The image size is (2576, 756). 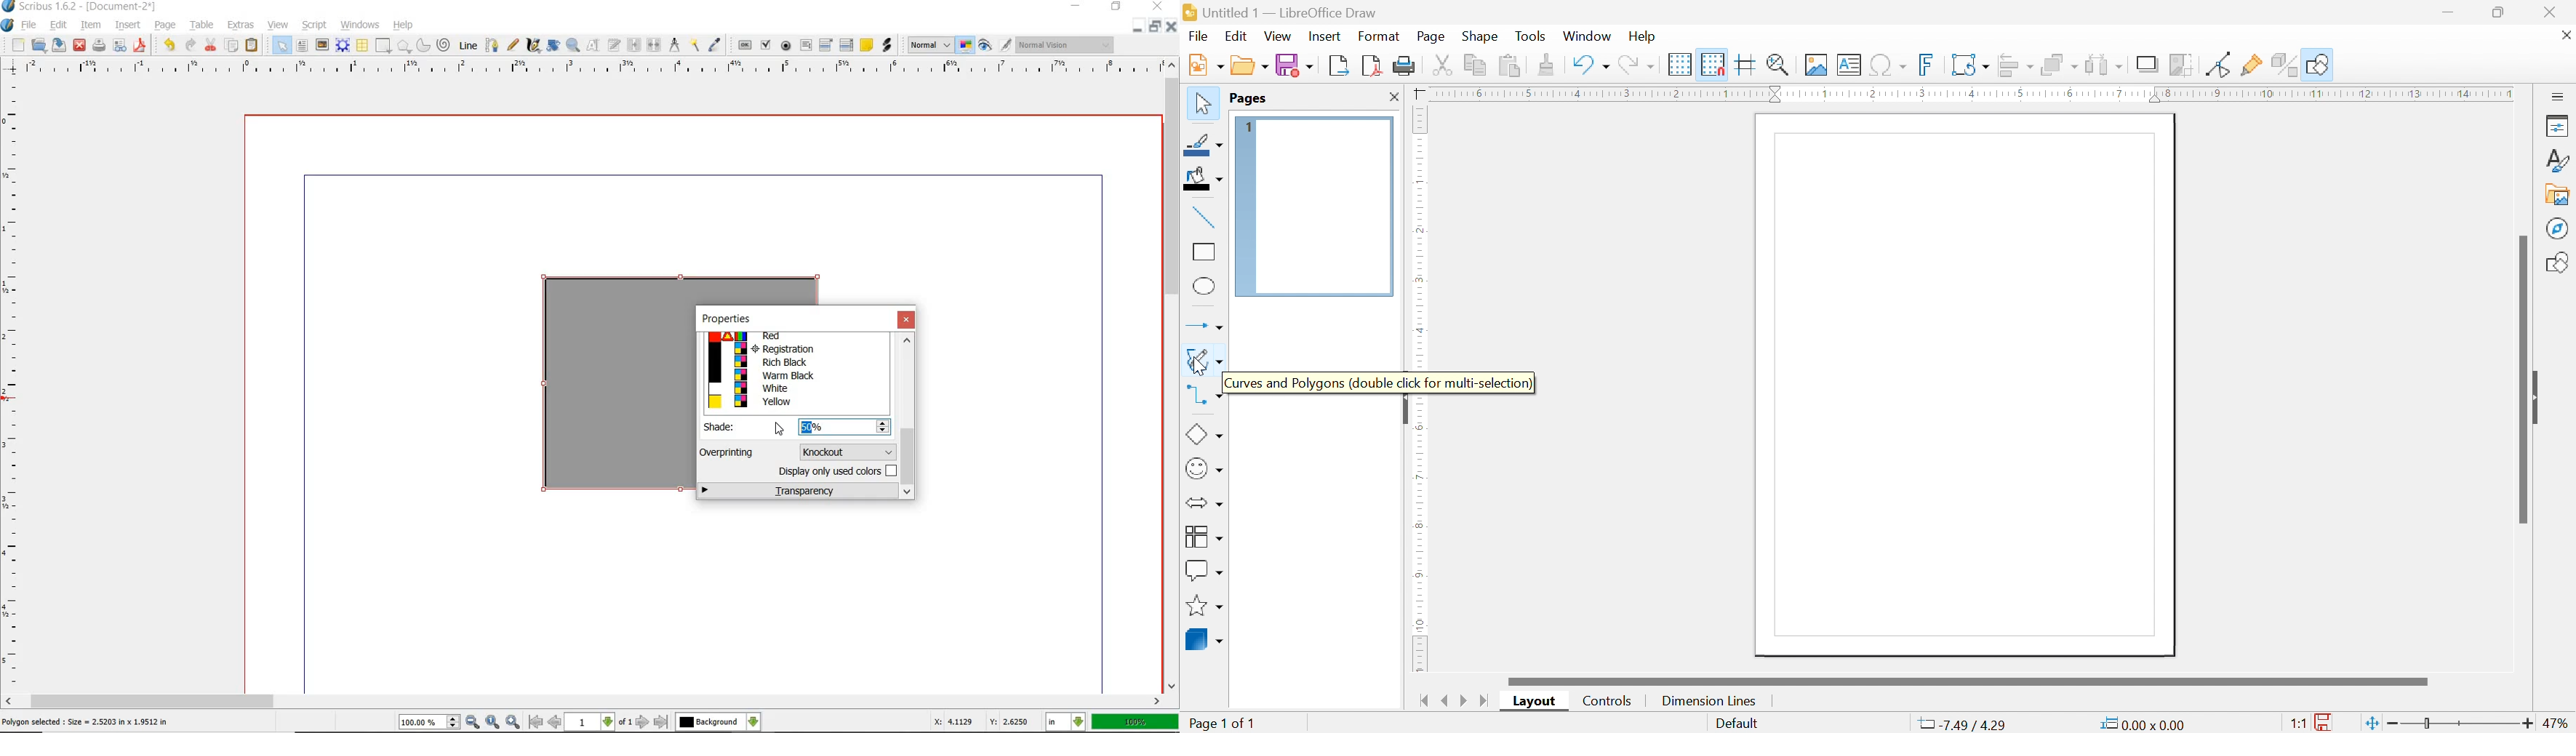 I want to click on copy item properties, so click(x=694, y=47).